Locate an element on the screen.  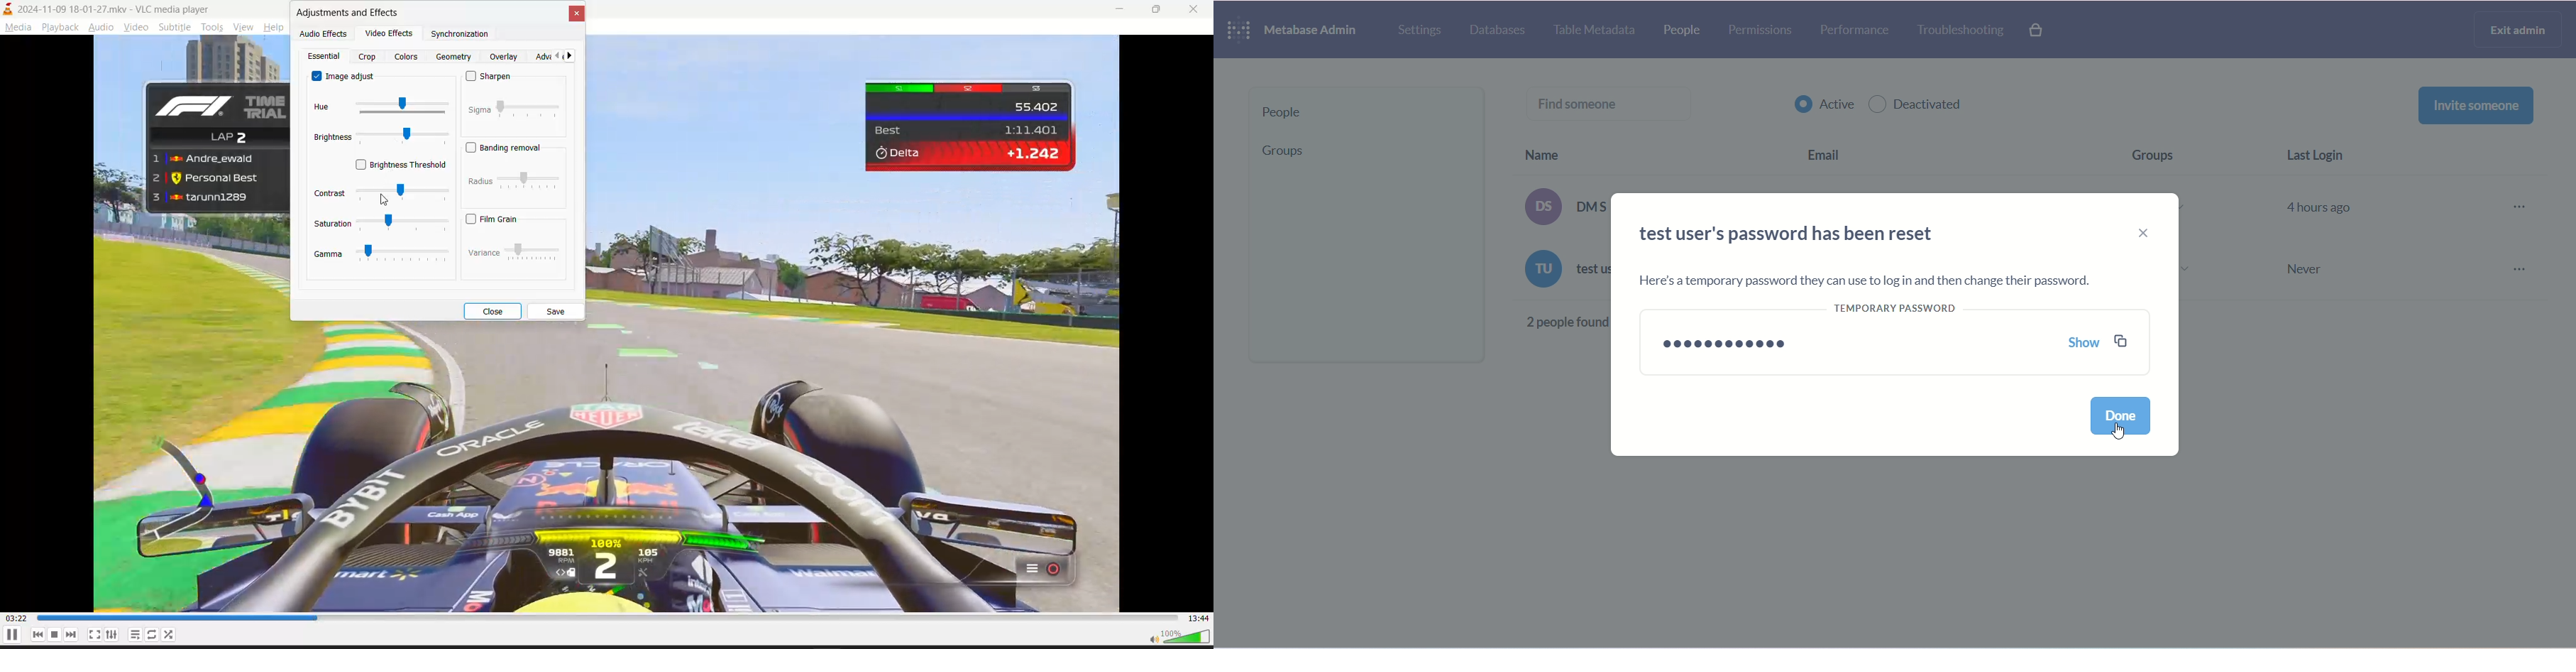
subtitle is located at coordinates (176, 26).